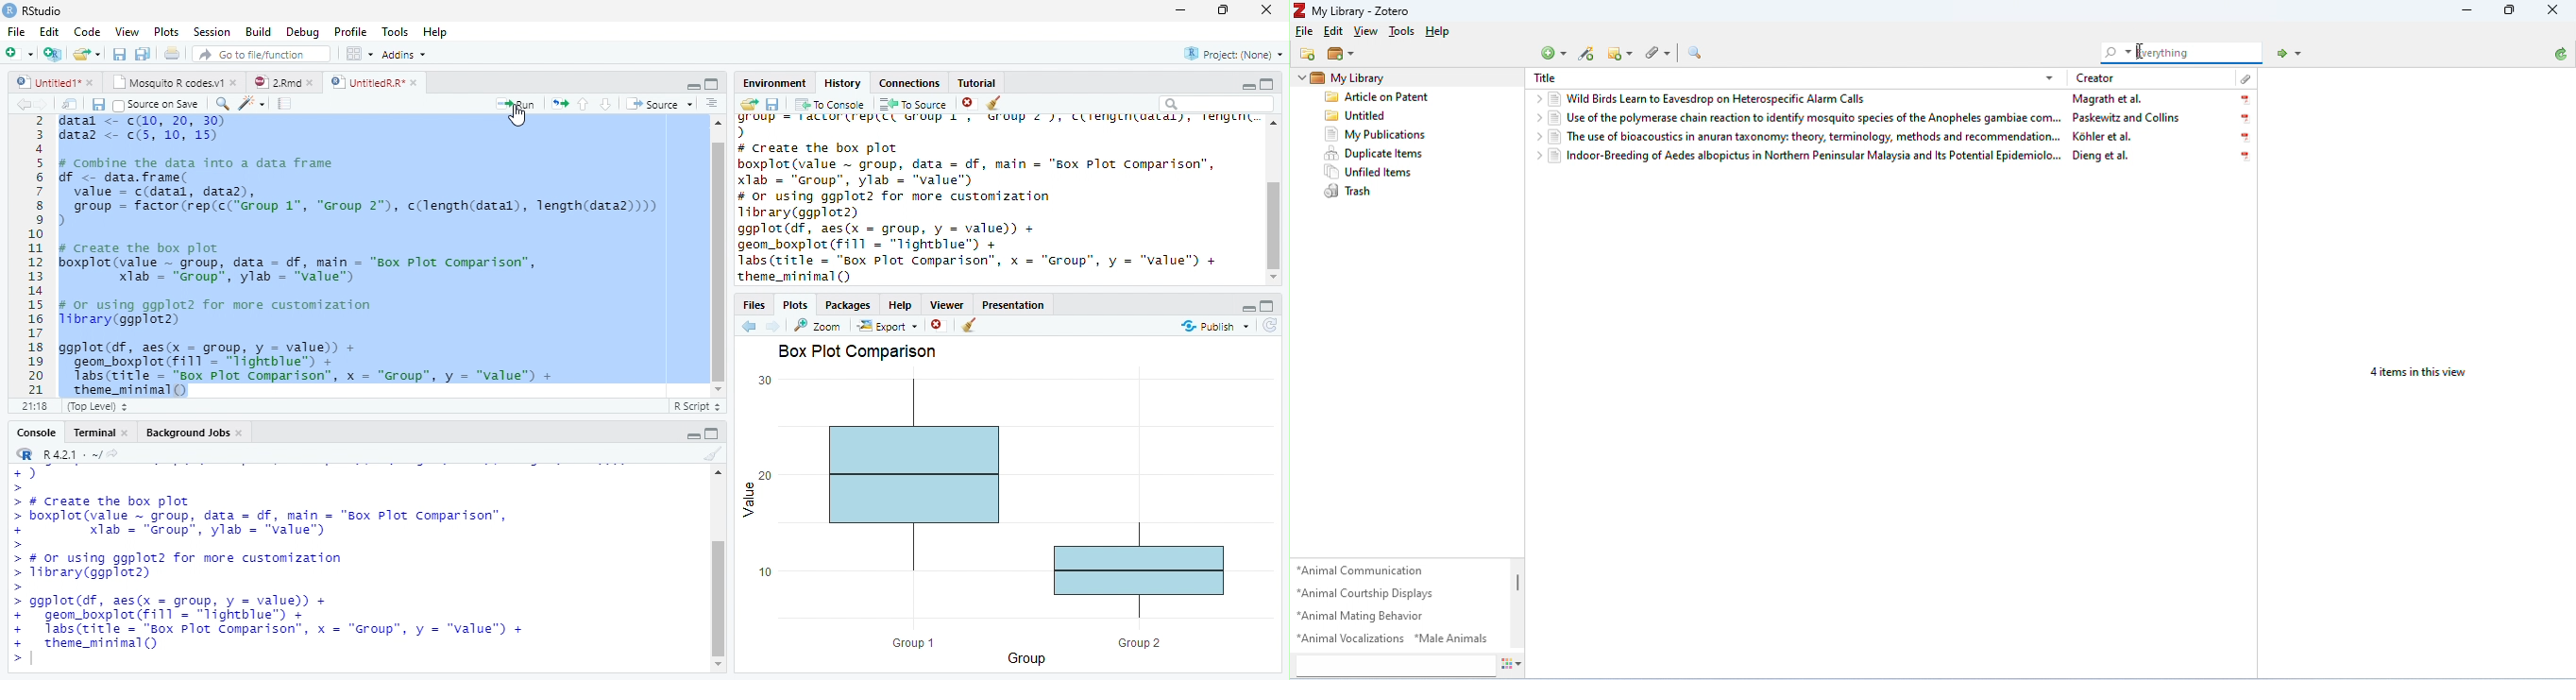  What do you see at coordinates (257, 31) in the screenshot?
I see `Build` at bounding box center [257, 31].